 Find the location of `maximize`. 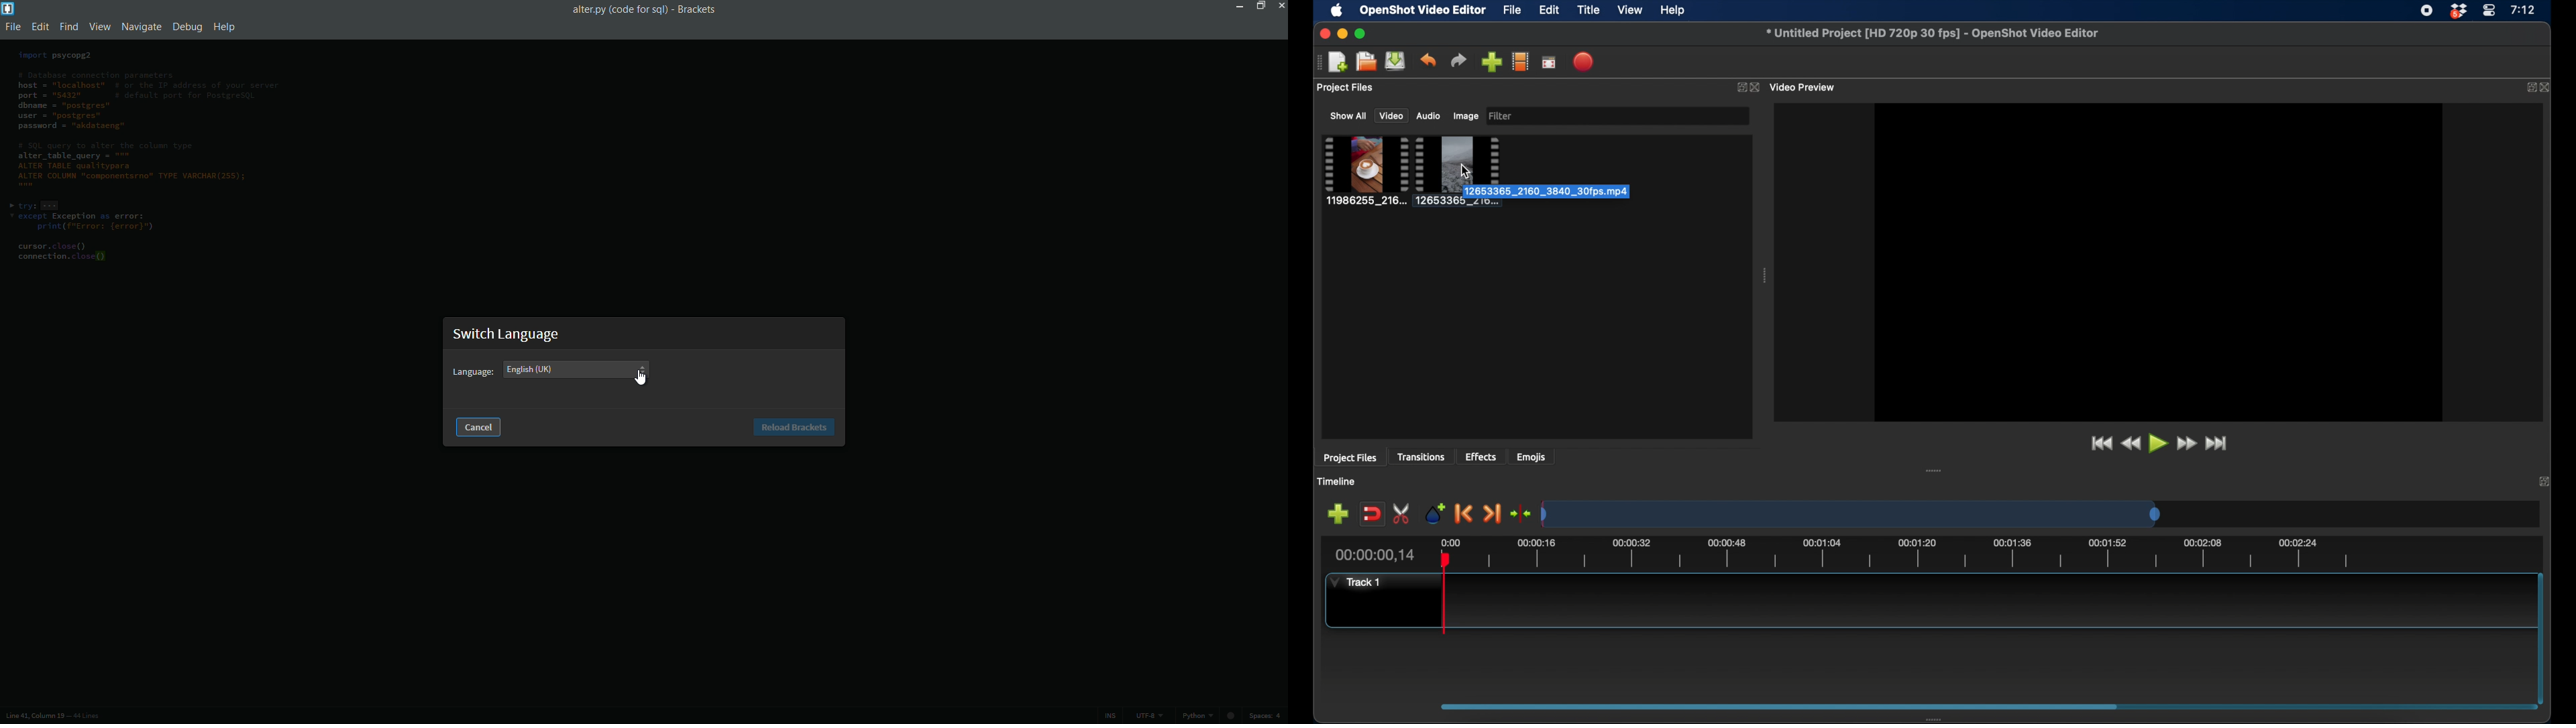

maximize is located at coordinates (1259, 7).